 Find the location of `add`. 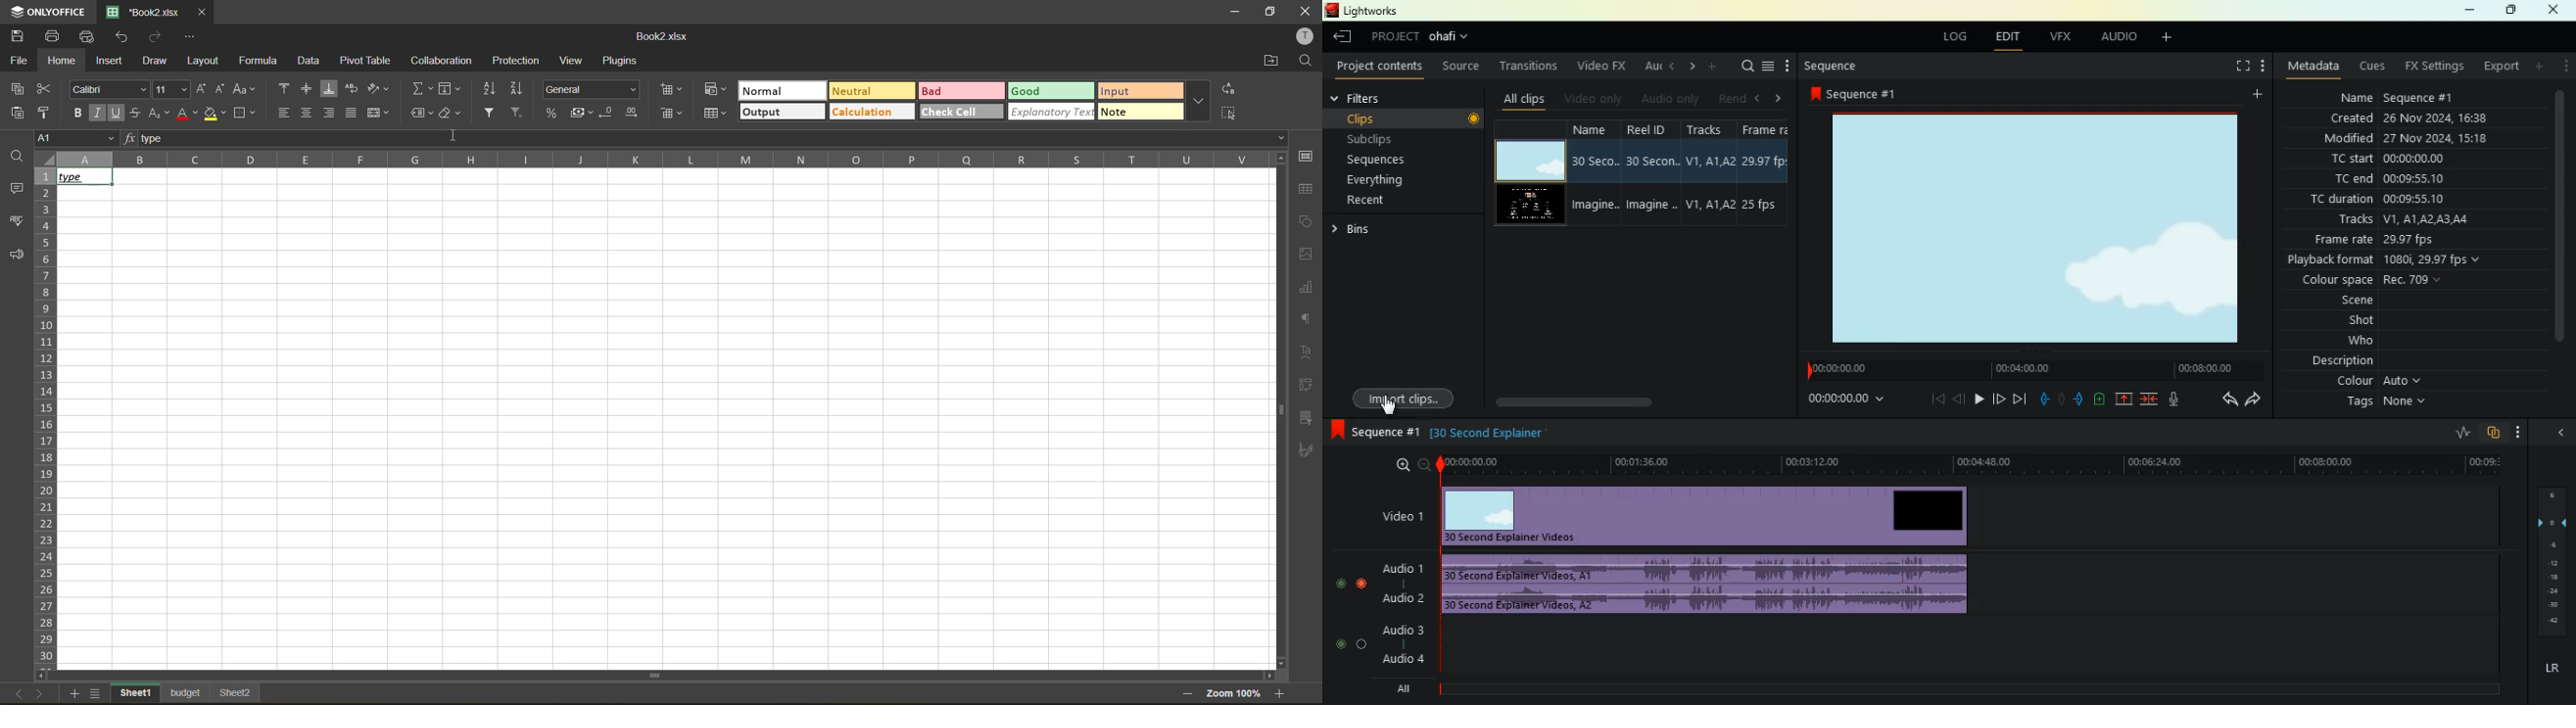

add is located at coordinates (2262, 94).